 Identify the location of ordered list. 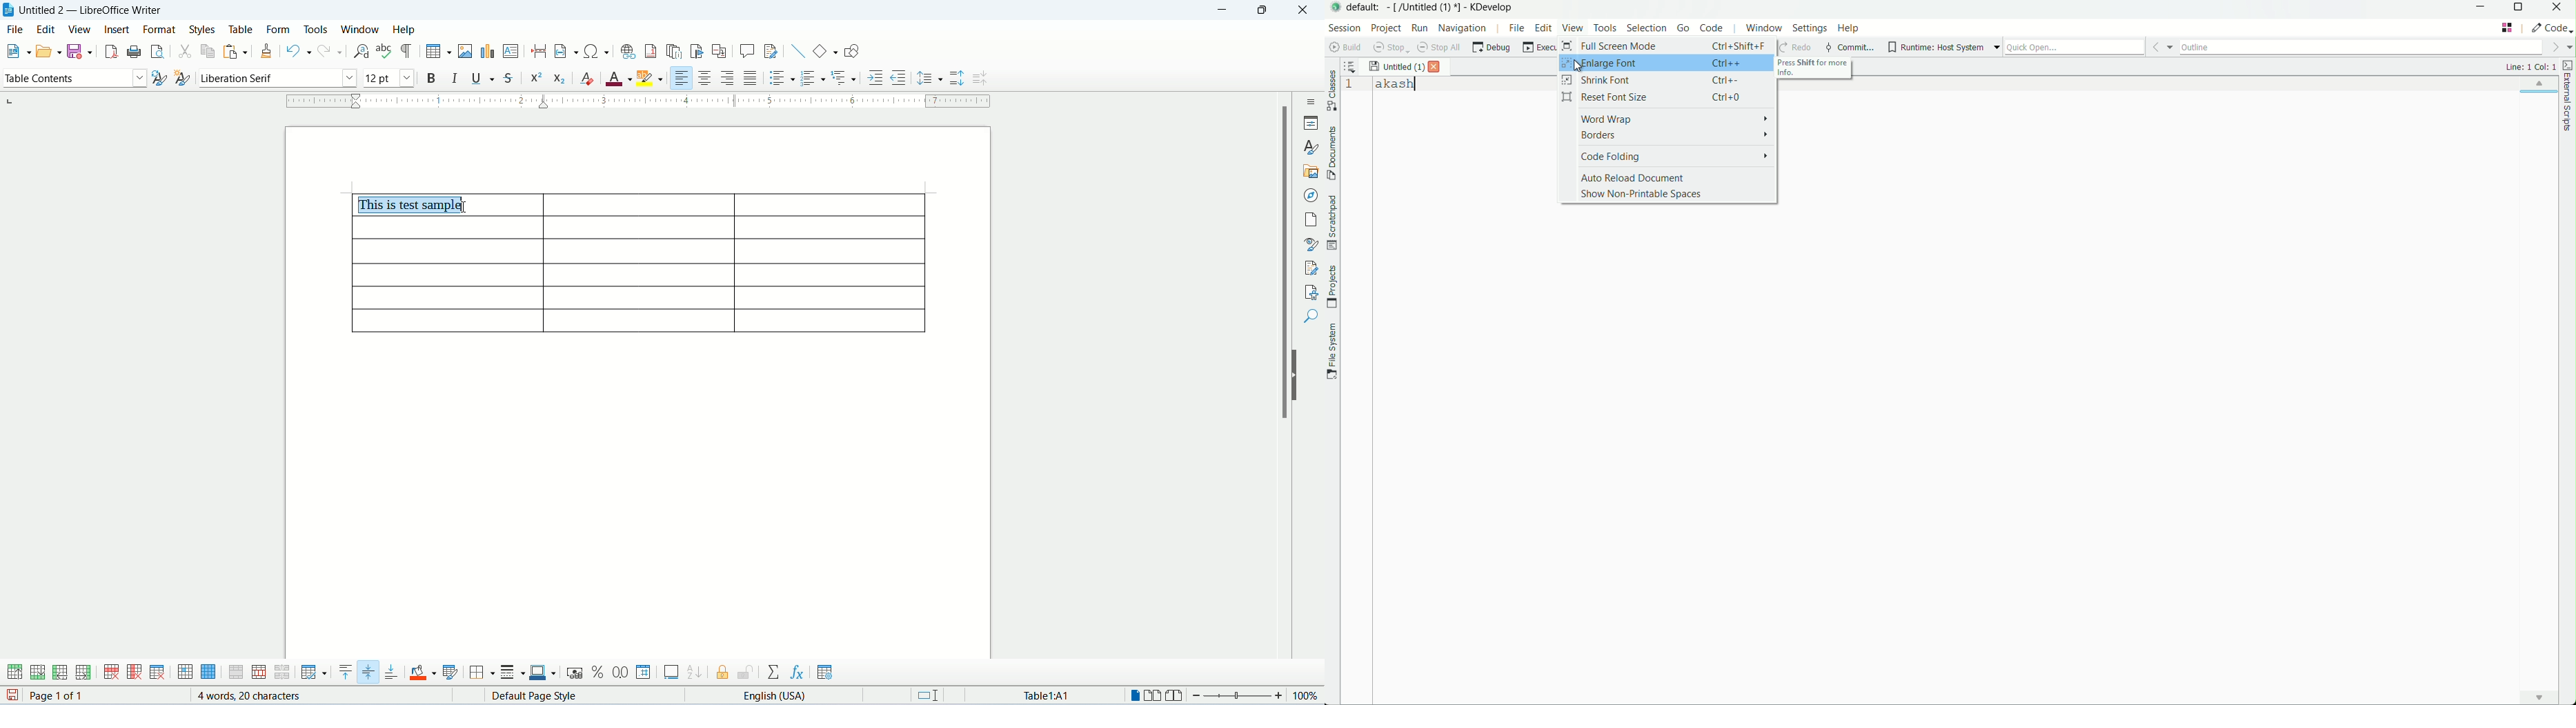
(814, 77).